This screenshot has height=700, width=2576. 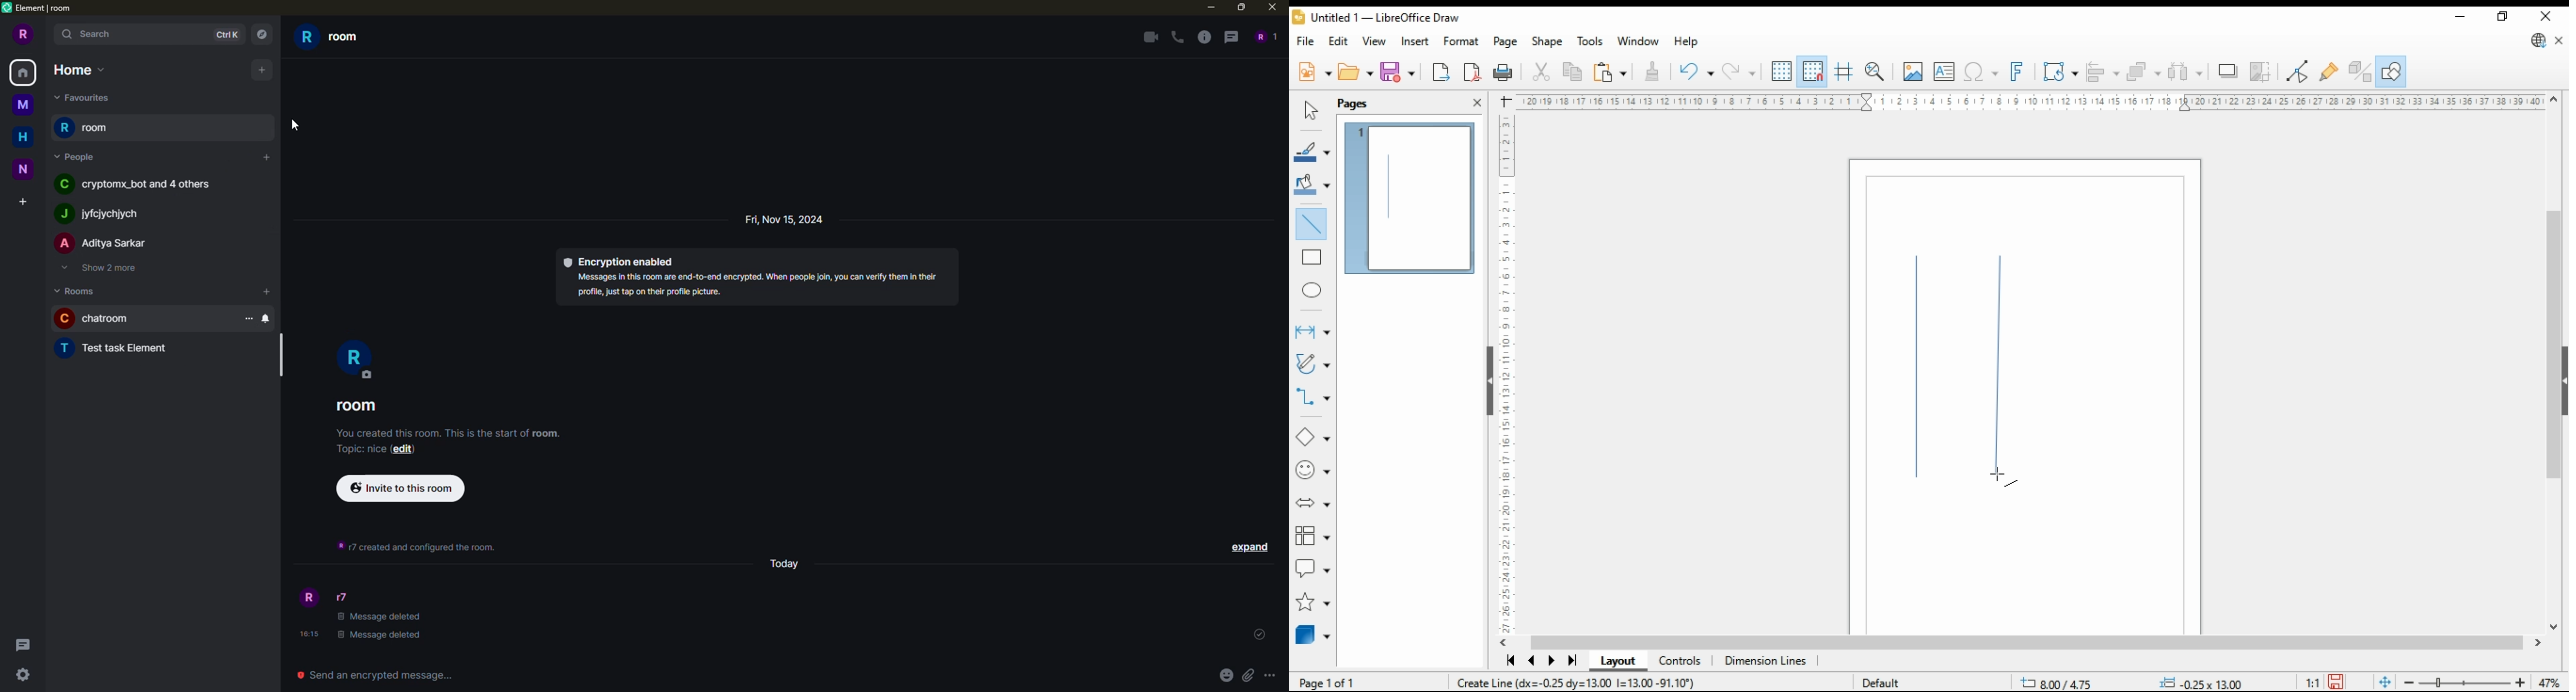 What do you see at coordinates (265, 34) in the screenshot?
I see `navigator` at bounding box center [265, 34].